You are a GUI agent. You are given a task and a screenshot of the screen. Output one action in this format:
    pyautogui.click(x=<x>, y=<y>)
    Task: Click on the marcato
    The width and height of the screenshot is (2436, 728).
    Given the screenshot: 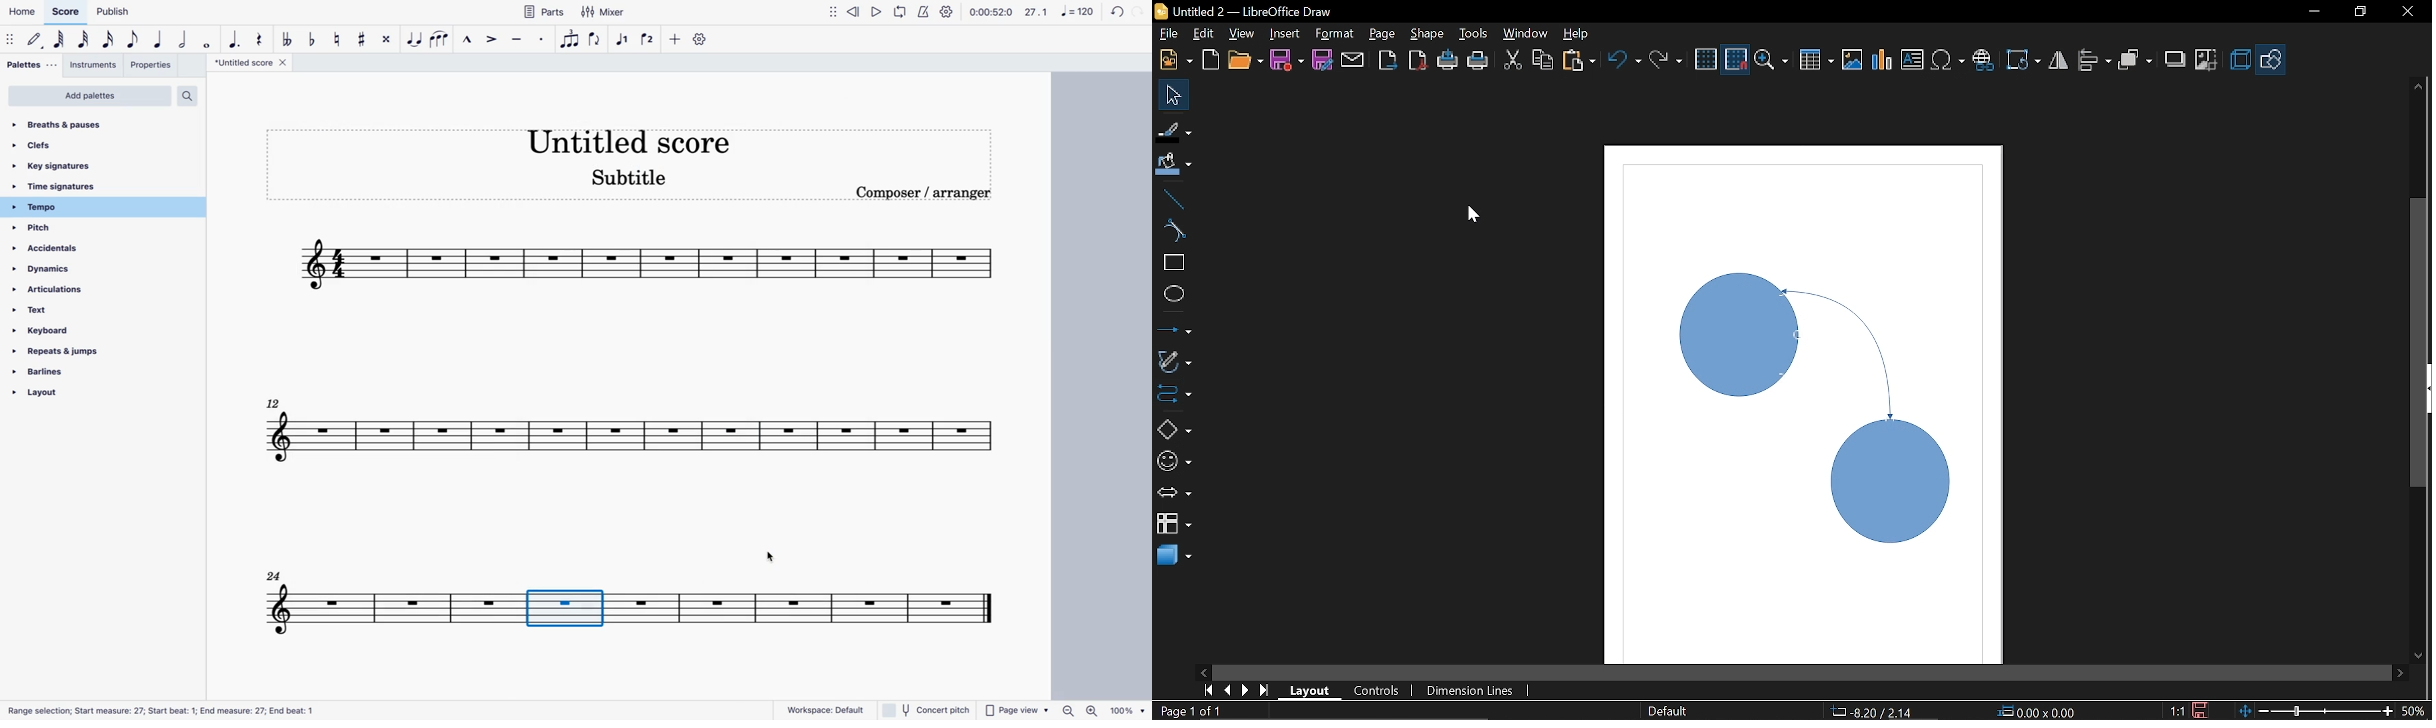 What is the action you would take?
    pyautogui.click(x=468, y=40)
    